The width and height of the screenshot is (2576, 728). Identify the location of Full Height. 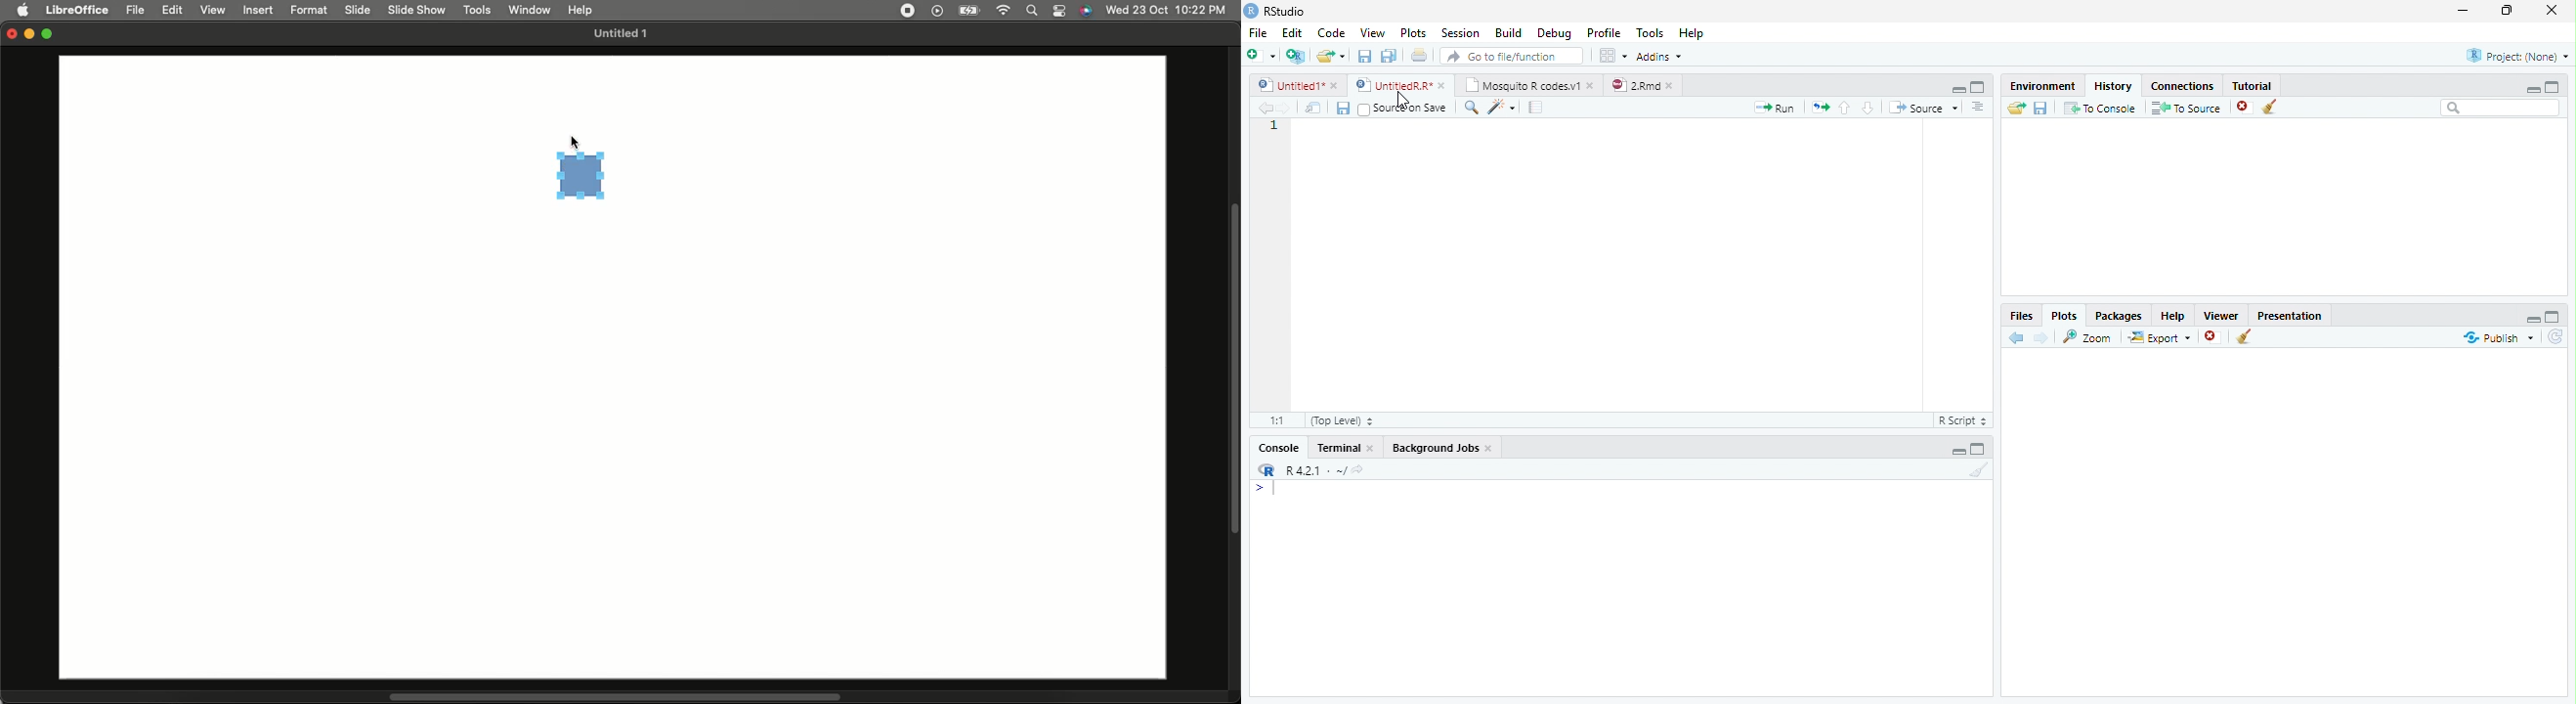
(2555, 317).